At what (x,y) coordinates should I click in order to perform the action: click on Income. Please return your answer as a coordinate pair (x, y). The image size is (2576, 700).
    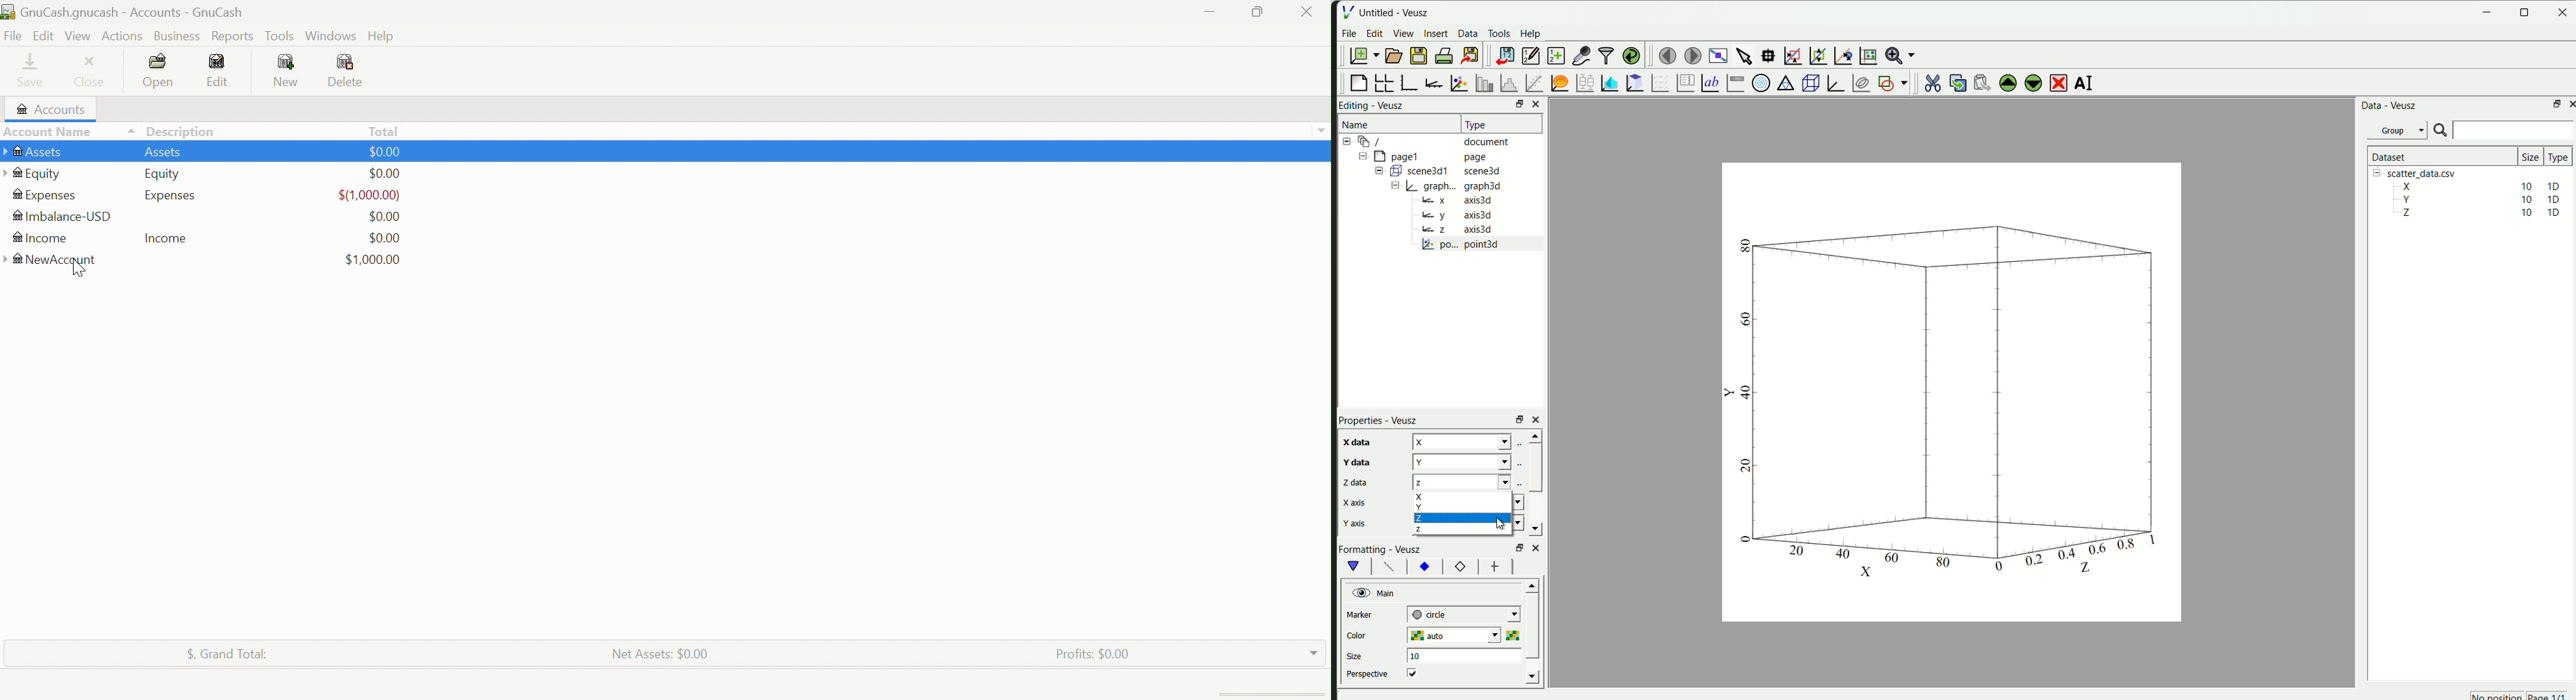
    Looking at the image, I should click on (165, 238).